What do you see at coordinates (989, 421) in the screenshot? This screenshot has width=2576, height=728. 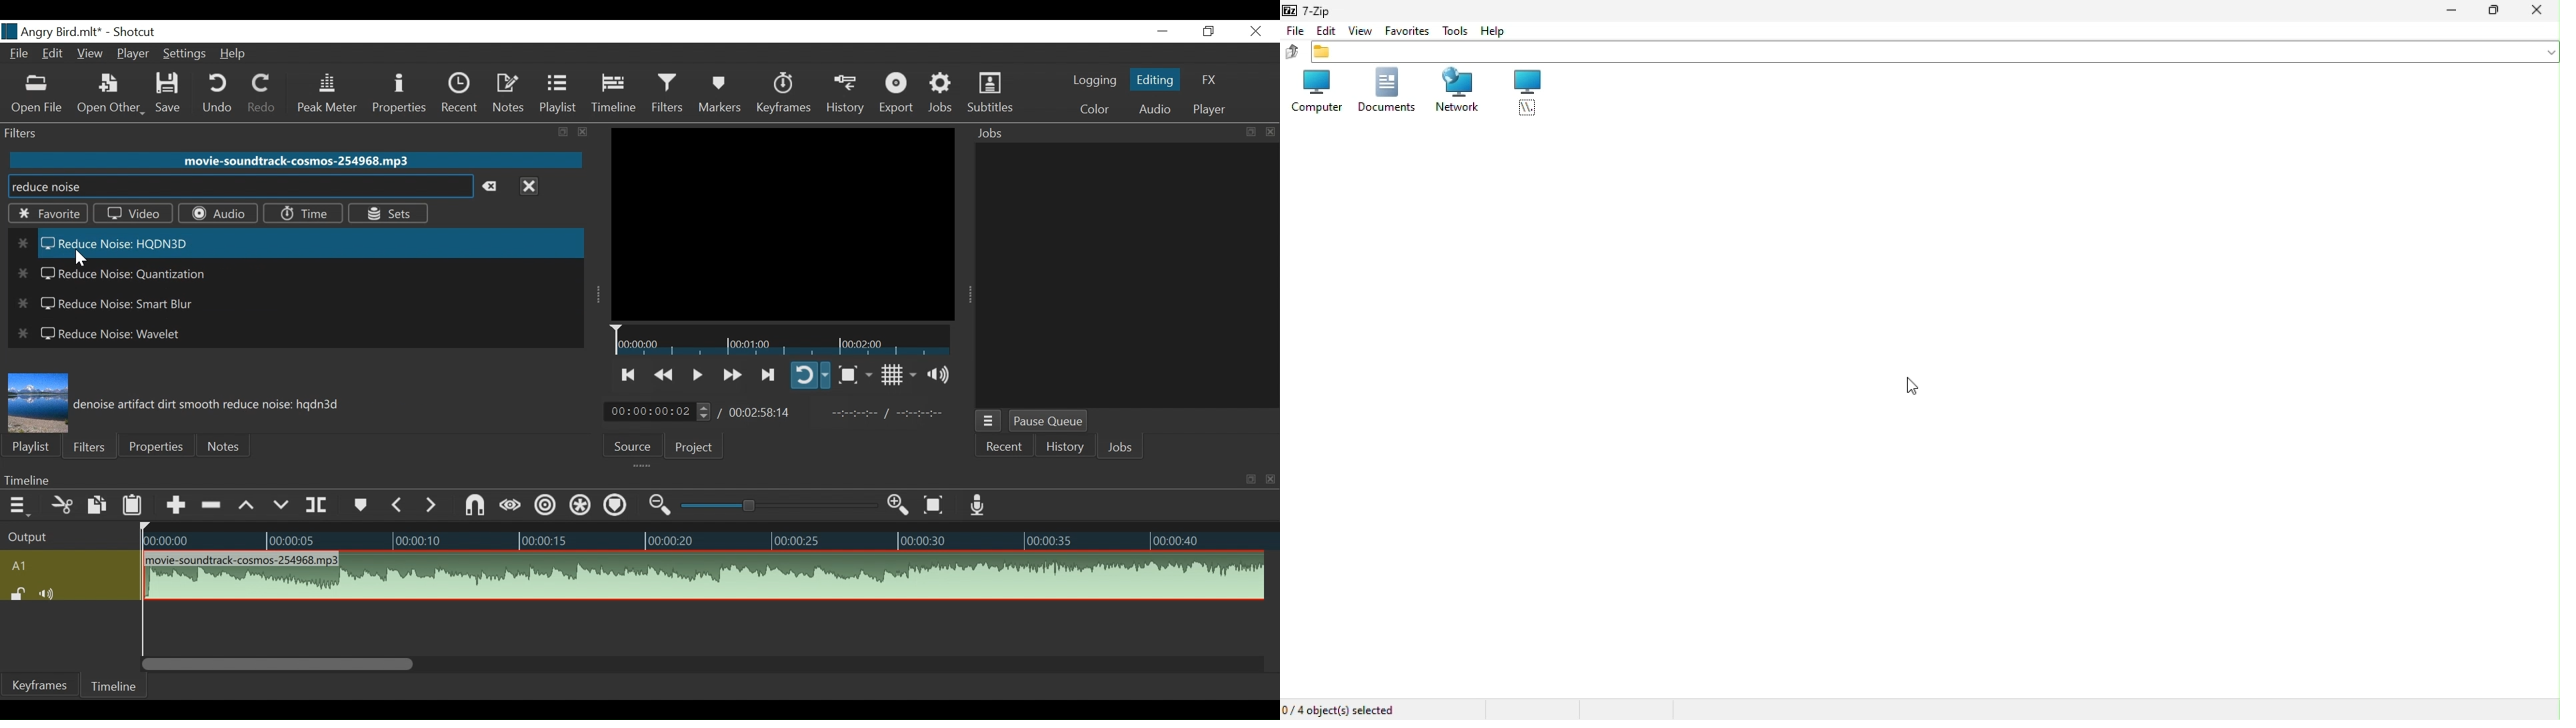 I see `Jobs menu` at bounding box center [989, 421].